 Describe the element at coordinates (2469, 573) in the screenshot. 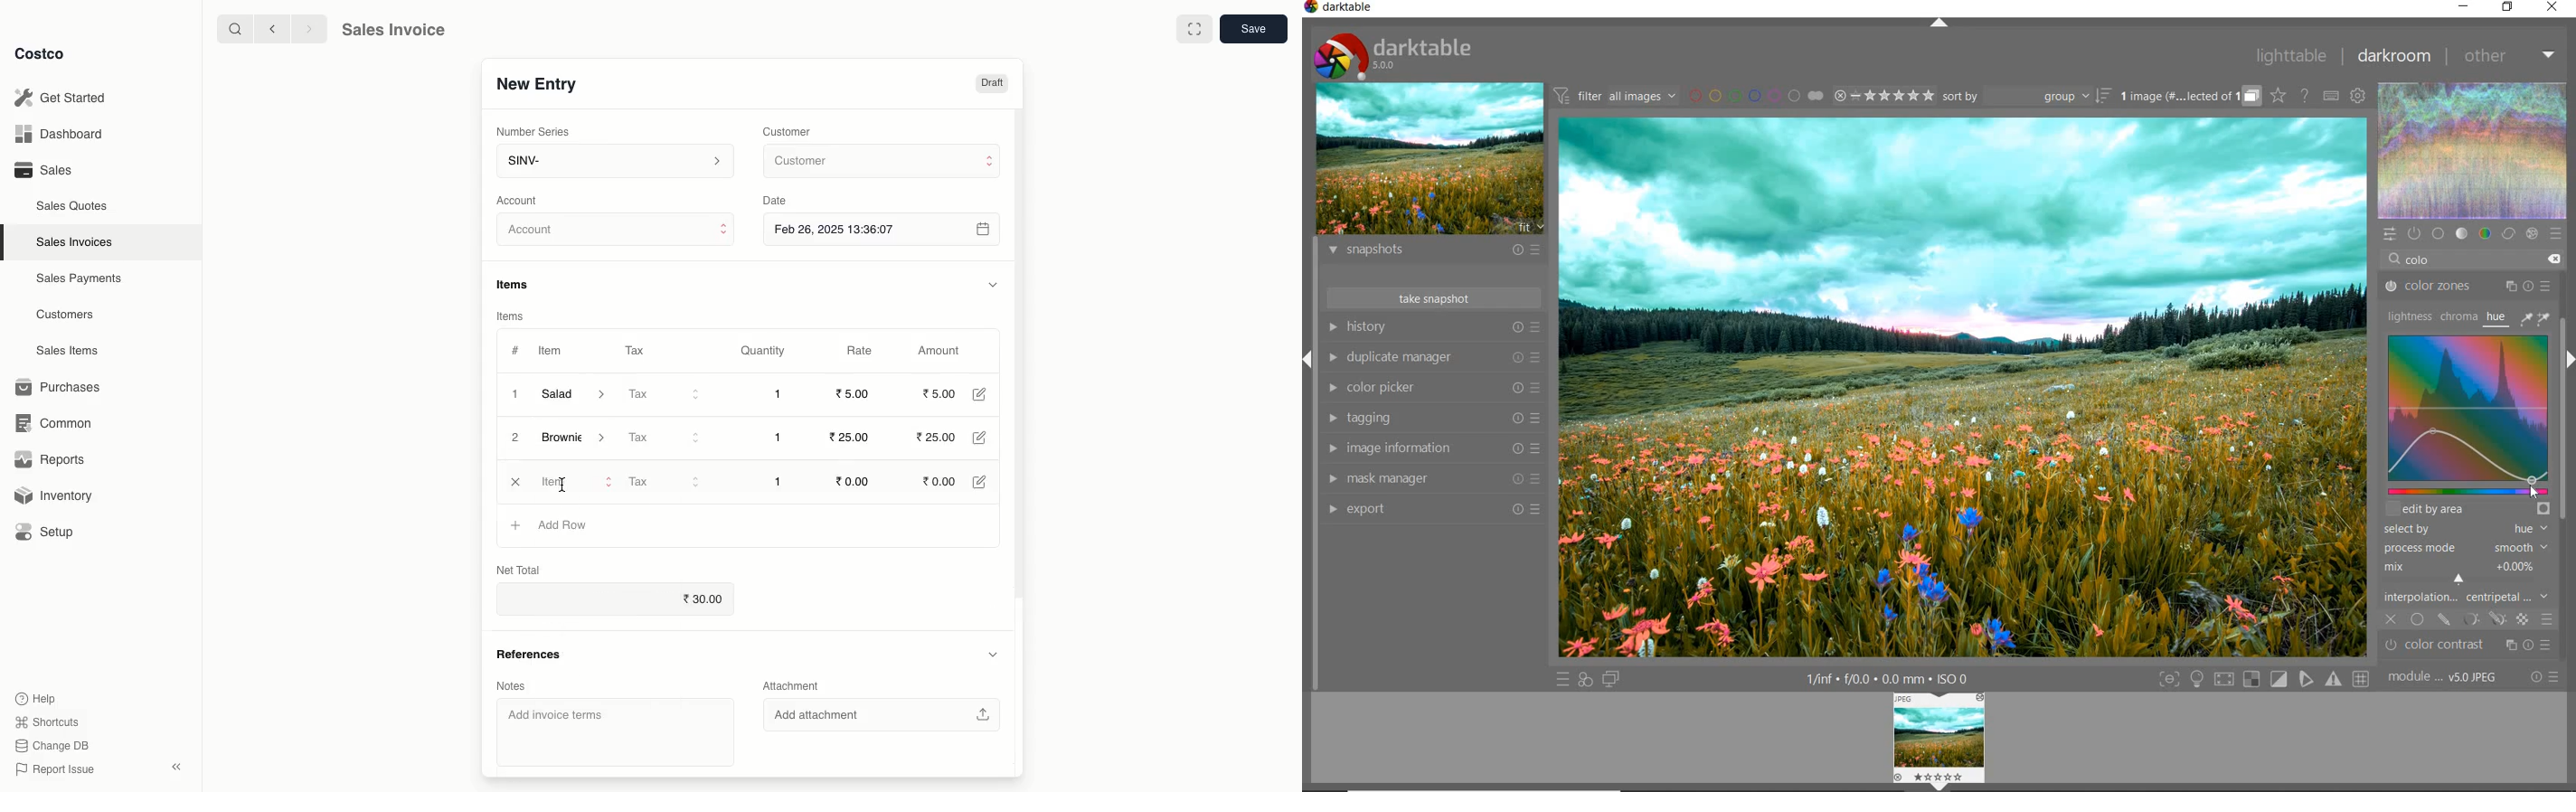

I see `mix` at that location.